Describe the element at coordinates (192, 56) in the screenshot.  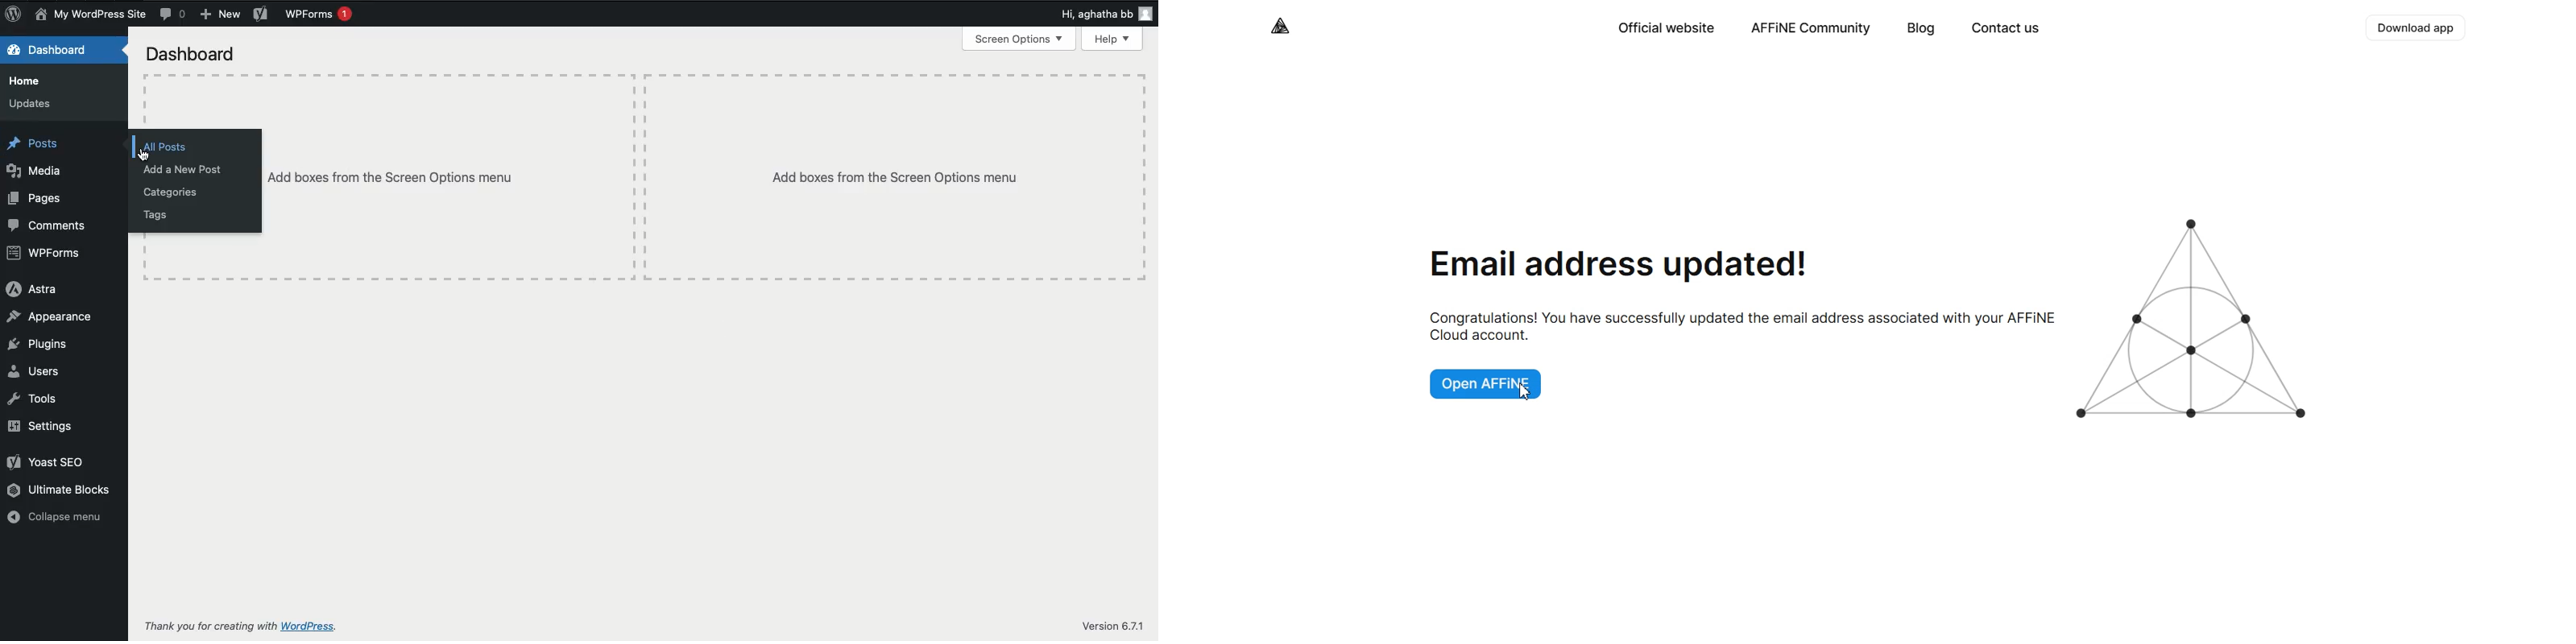
I see `Dashboard` at that location.